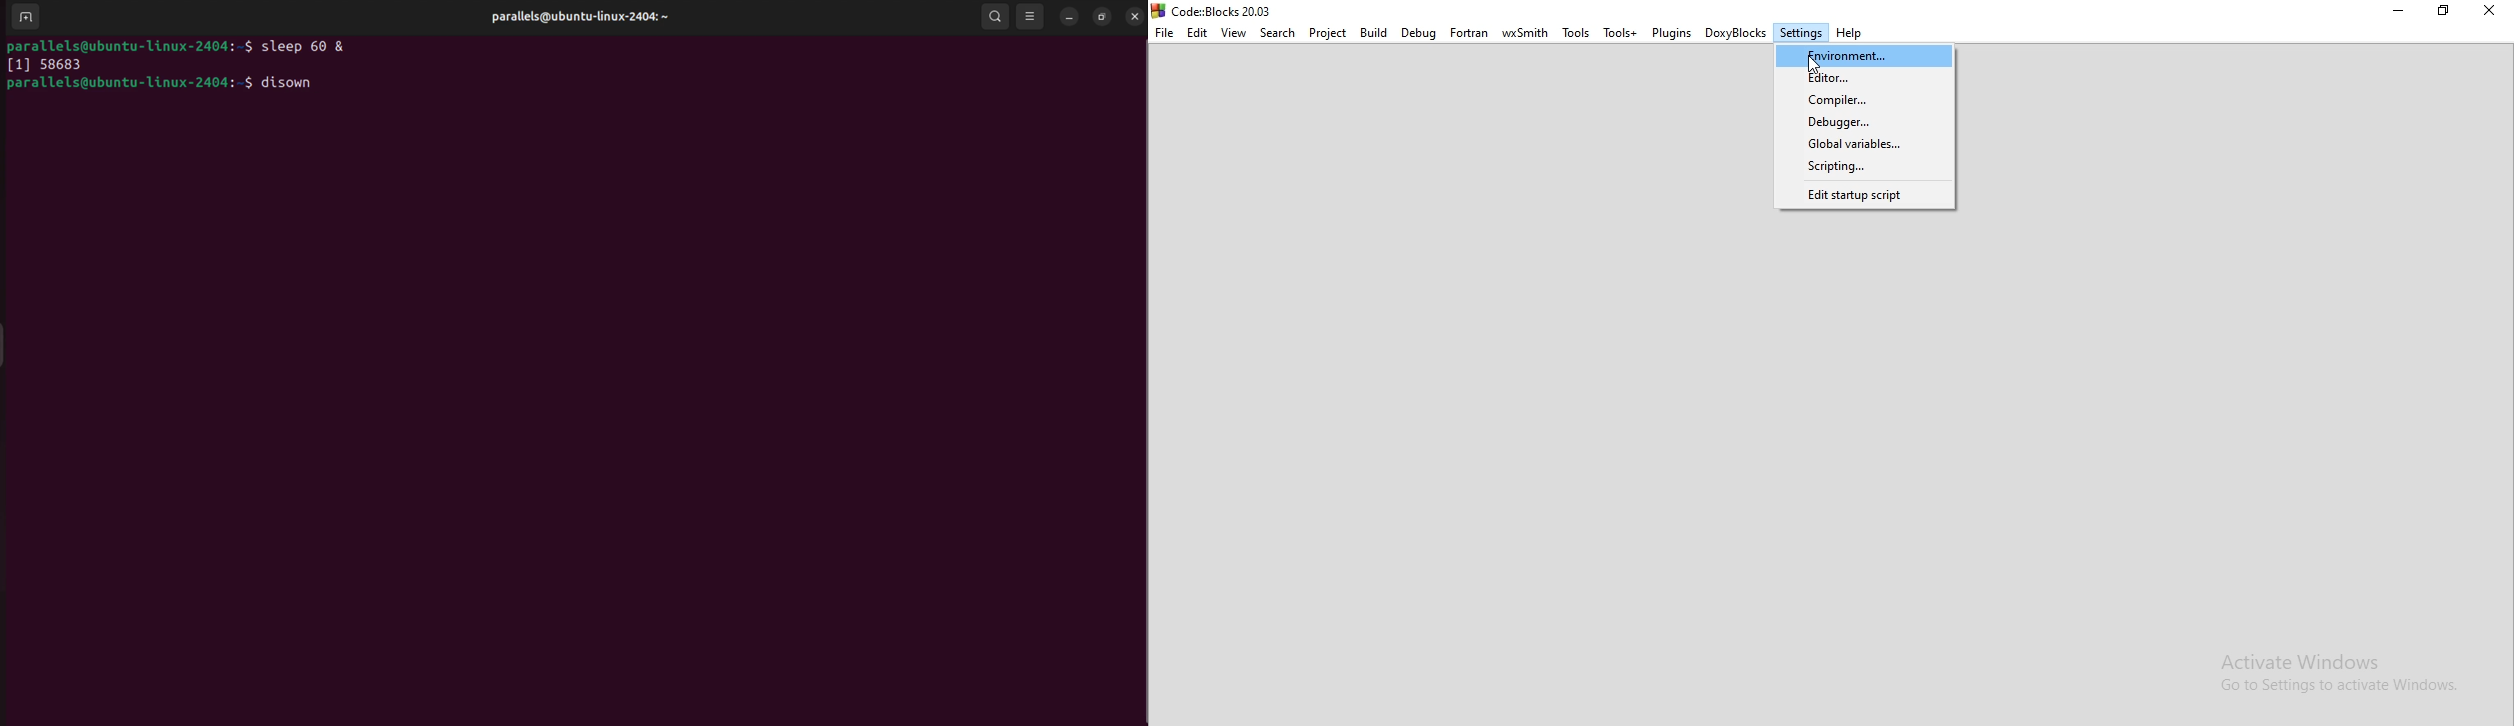  I want to click on Code :: Blocks 20.03, so click(1215, 10).